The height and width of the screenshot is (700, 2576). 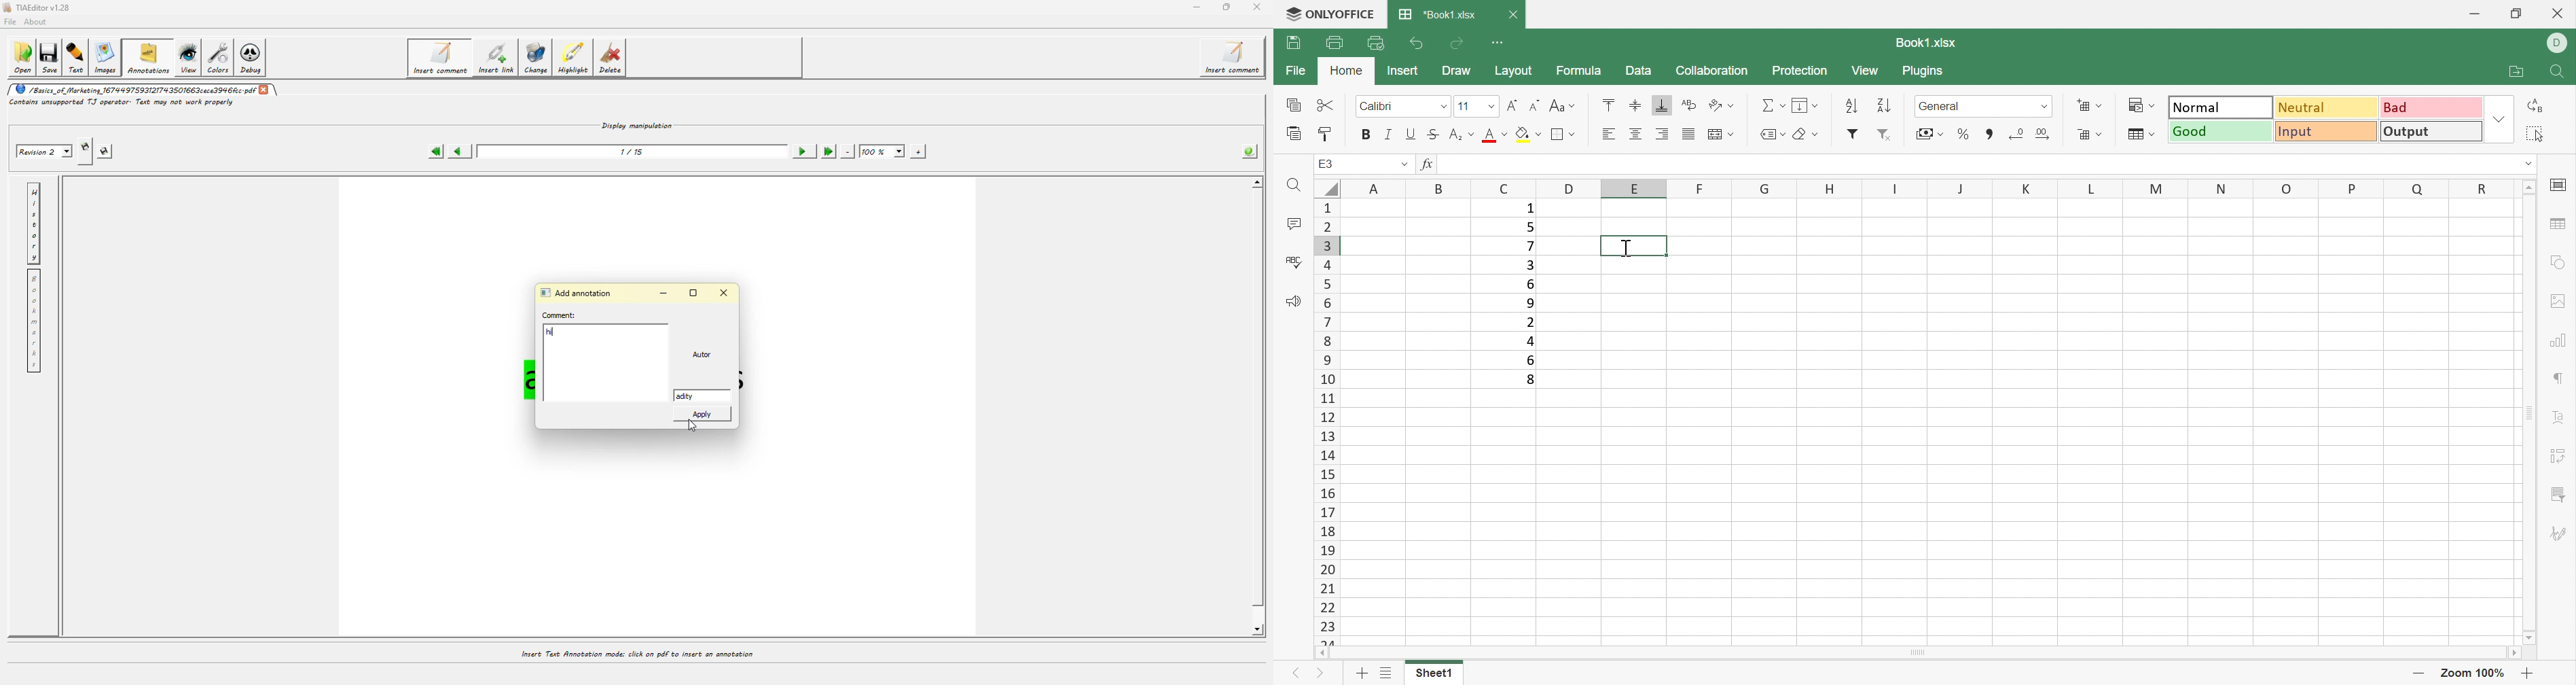 What do you see at coordinates (2519, 13) in the screenshot?
I see `Restore Down` at bounding box center [2519, 13].